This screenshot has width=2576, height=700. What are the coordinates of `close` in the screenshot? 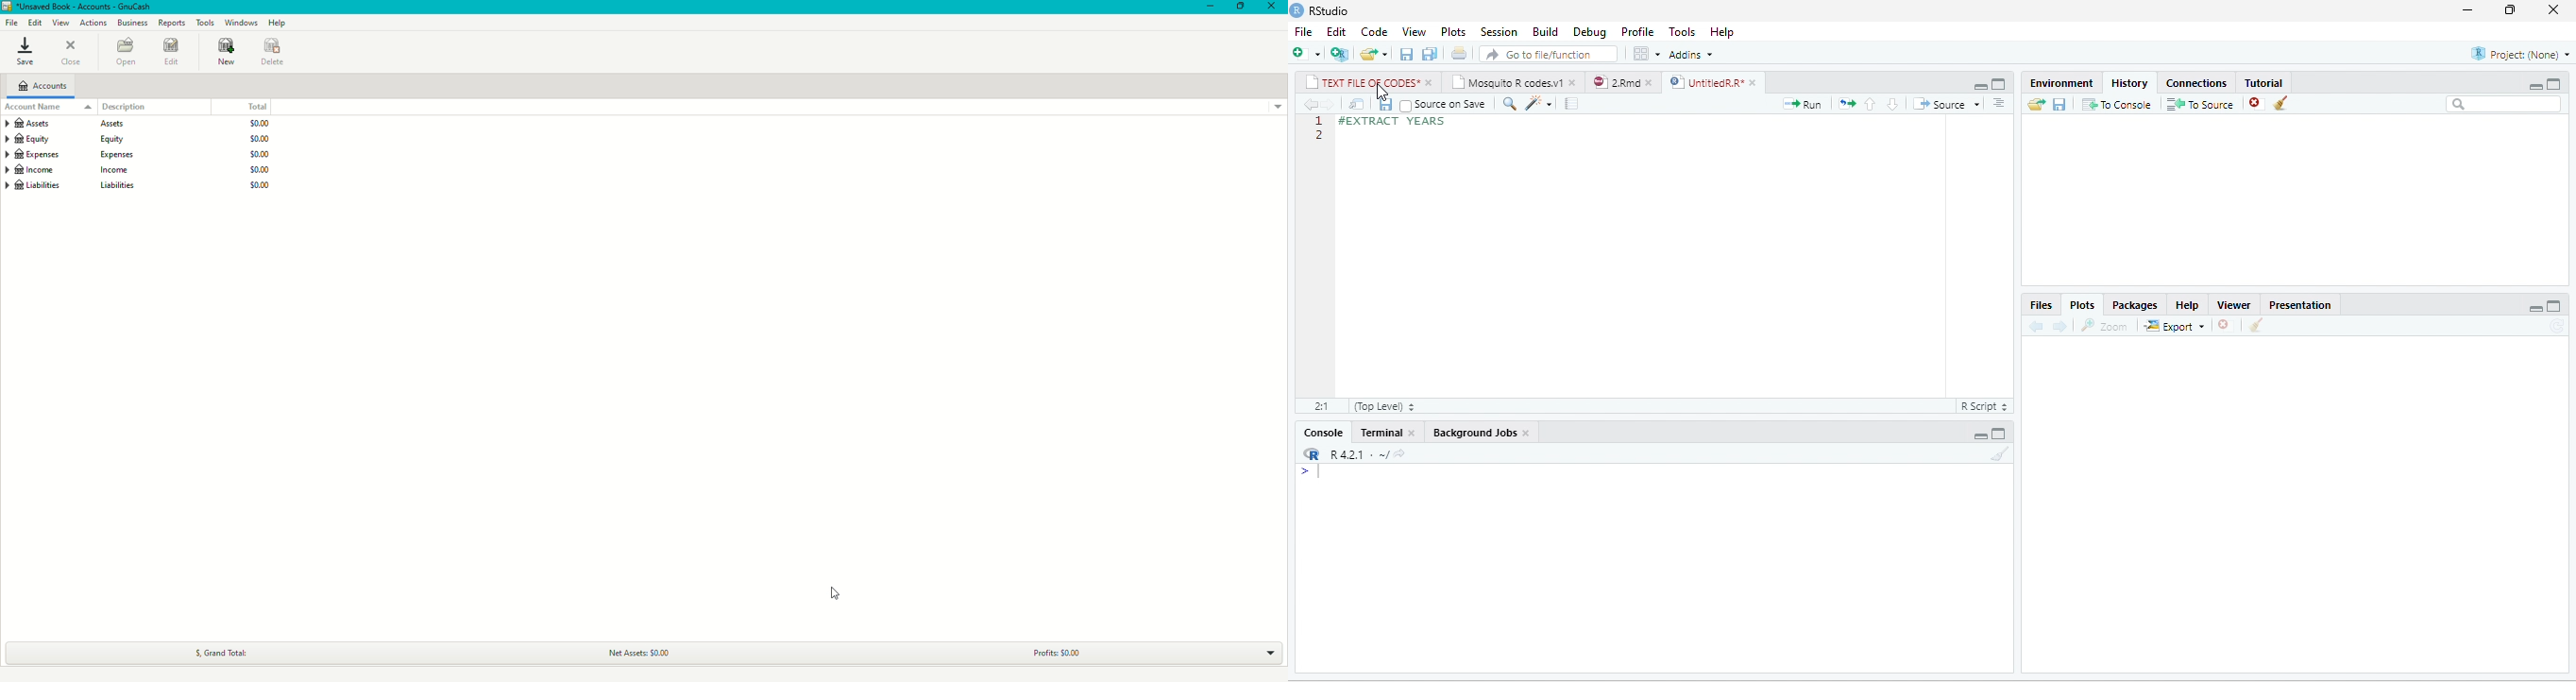 It's located at (1574, 82).